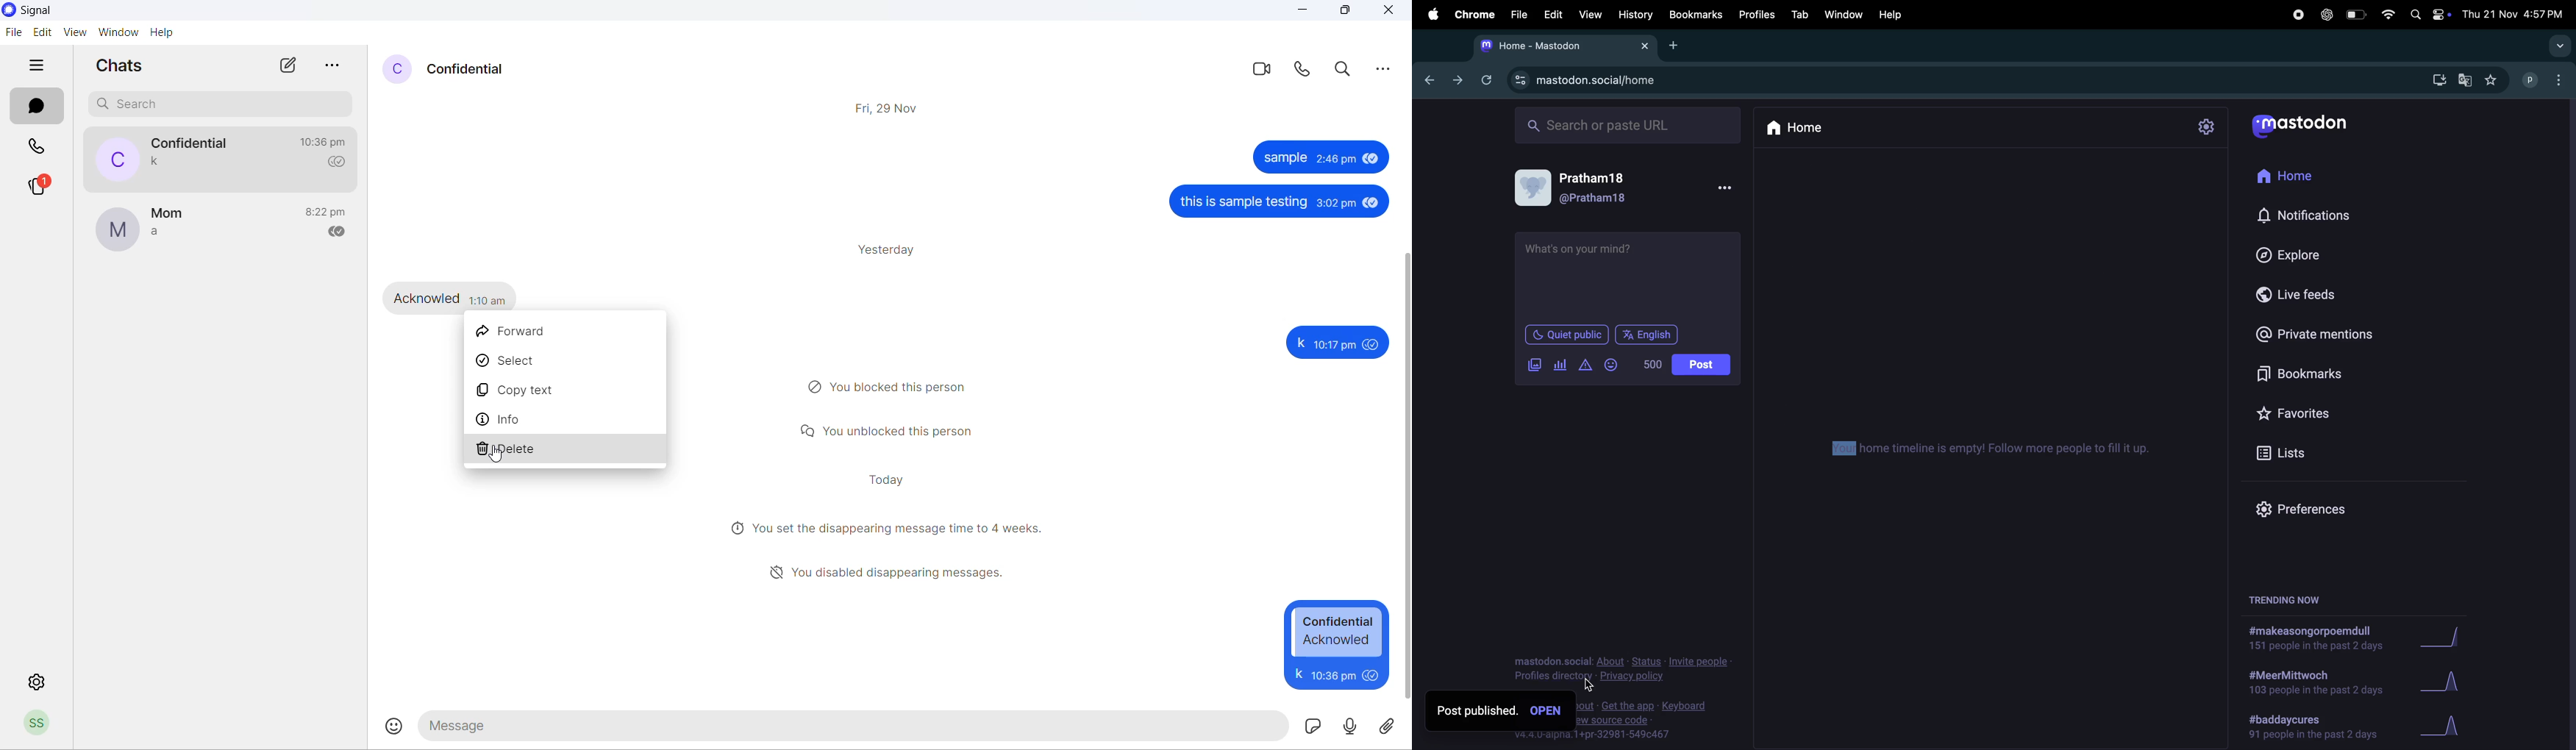  What do you see at coordinates (2446, 639) in the screenshot?
I see `graph` at bounding box center [2446, 639].